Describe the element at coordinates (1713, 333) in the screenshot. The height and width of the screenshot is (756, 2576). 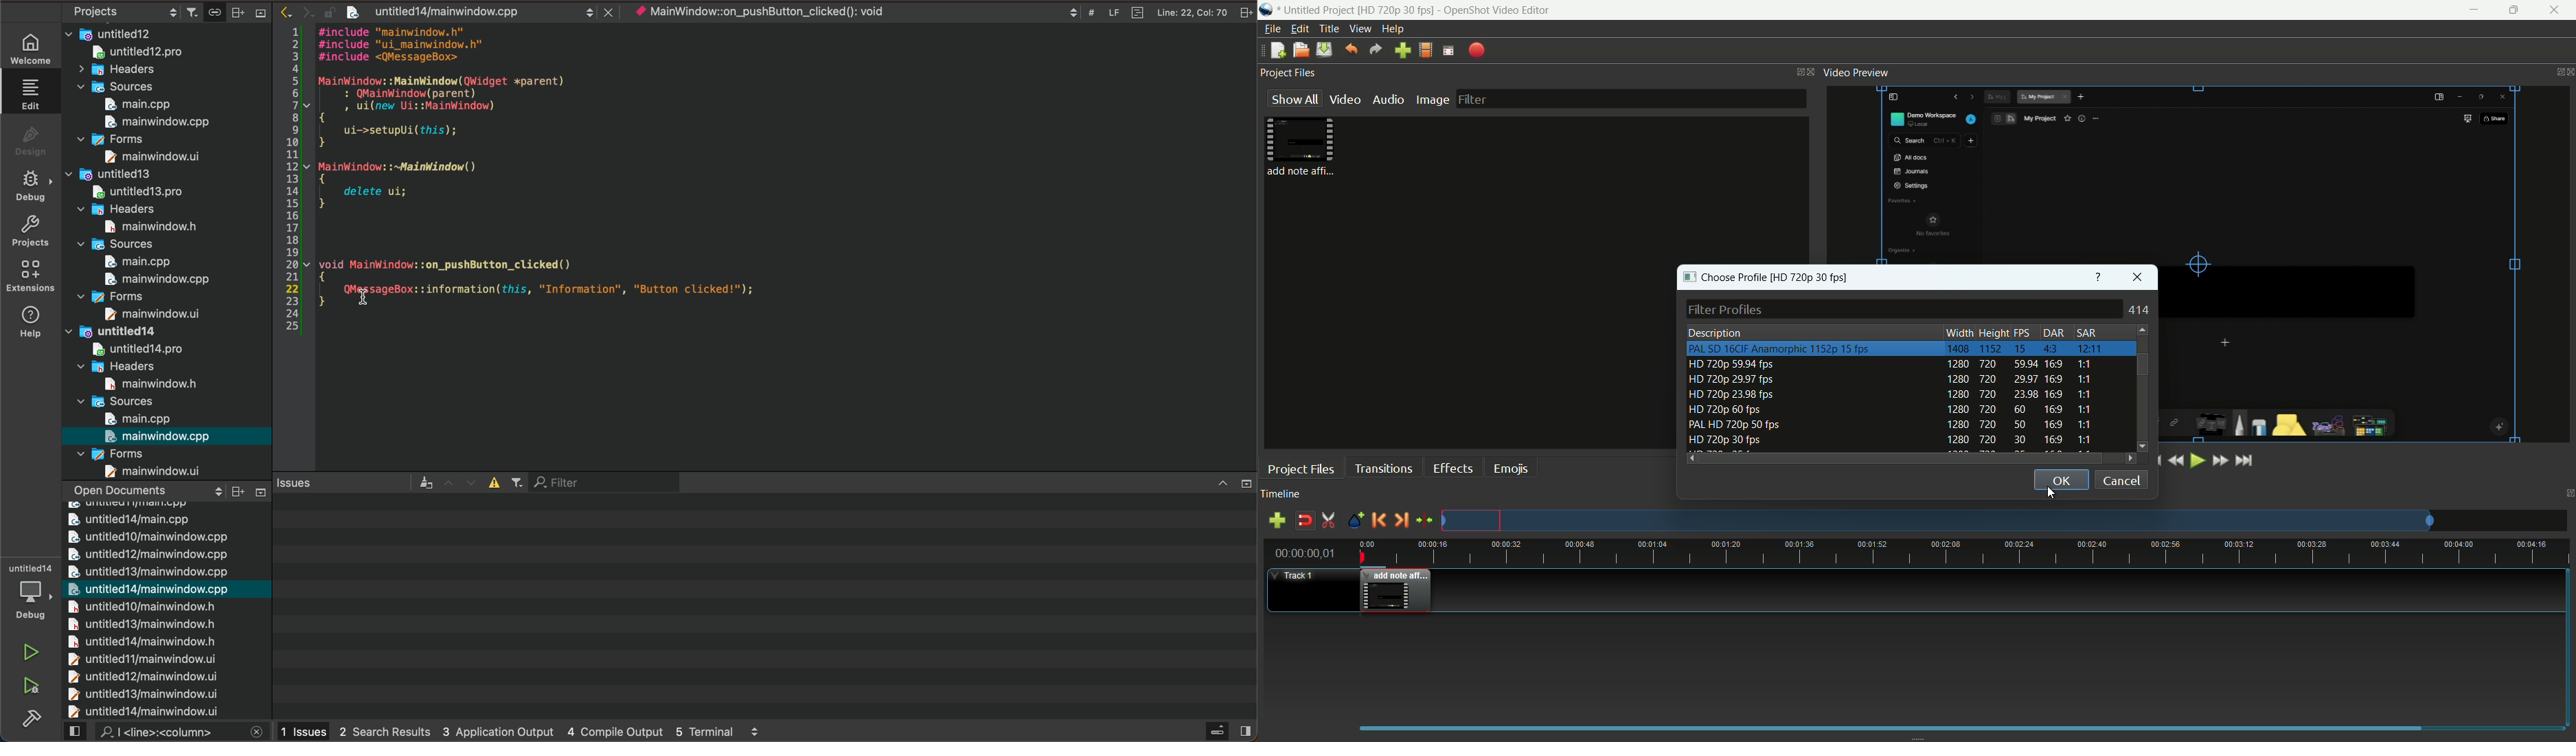
I see `description` at that location.